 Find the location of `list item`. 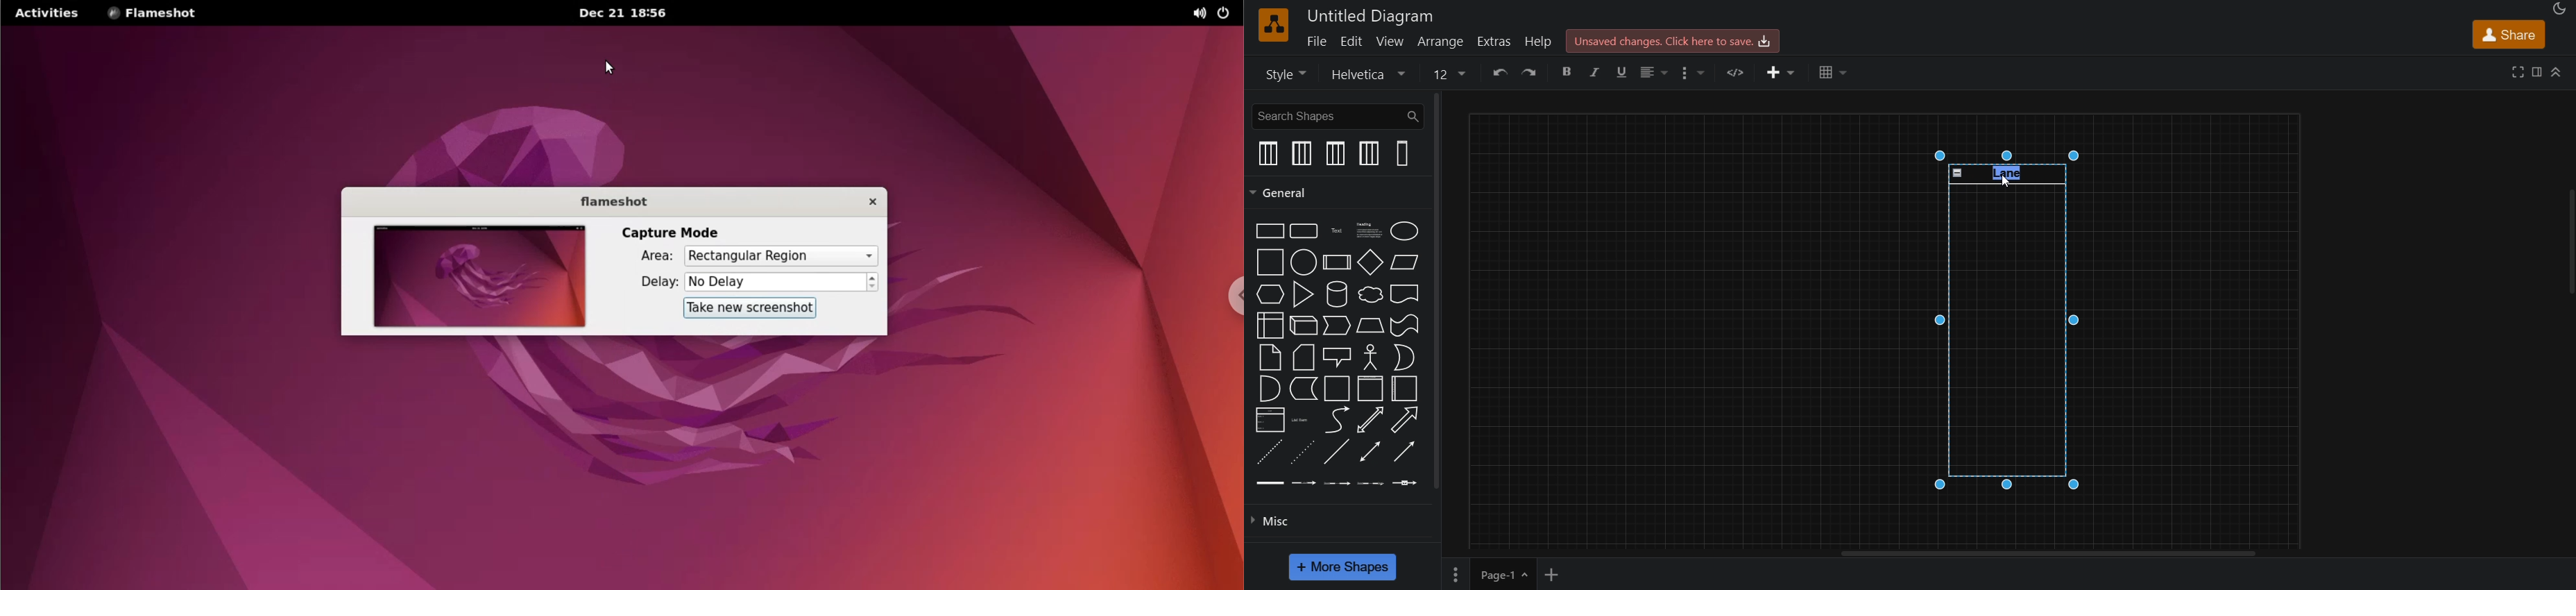

list item is located at coordinates (1302, 419).